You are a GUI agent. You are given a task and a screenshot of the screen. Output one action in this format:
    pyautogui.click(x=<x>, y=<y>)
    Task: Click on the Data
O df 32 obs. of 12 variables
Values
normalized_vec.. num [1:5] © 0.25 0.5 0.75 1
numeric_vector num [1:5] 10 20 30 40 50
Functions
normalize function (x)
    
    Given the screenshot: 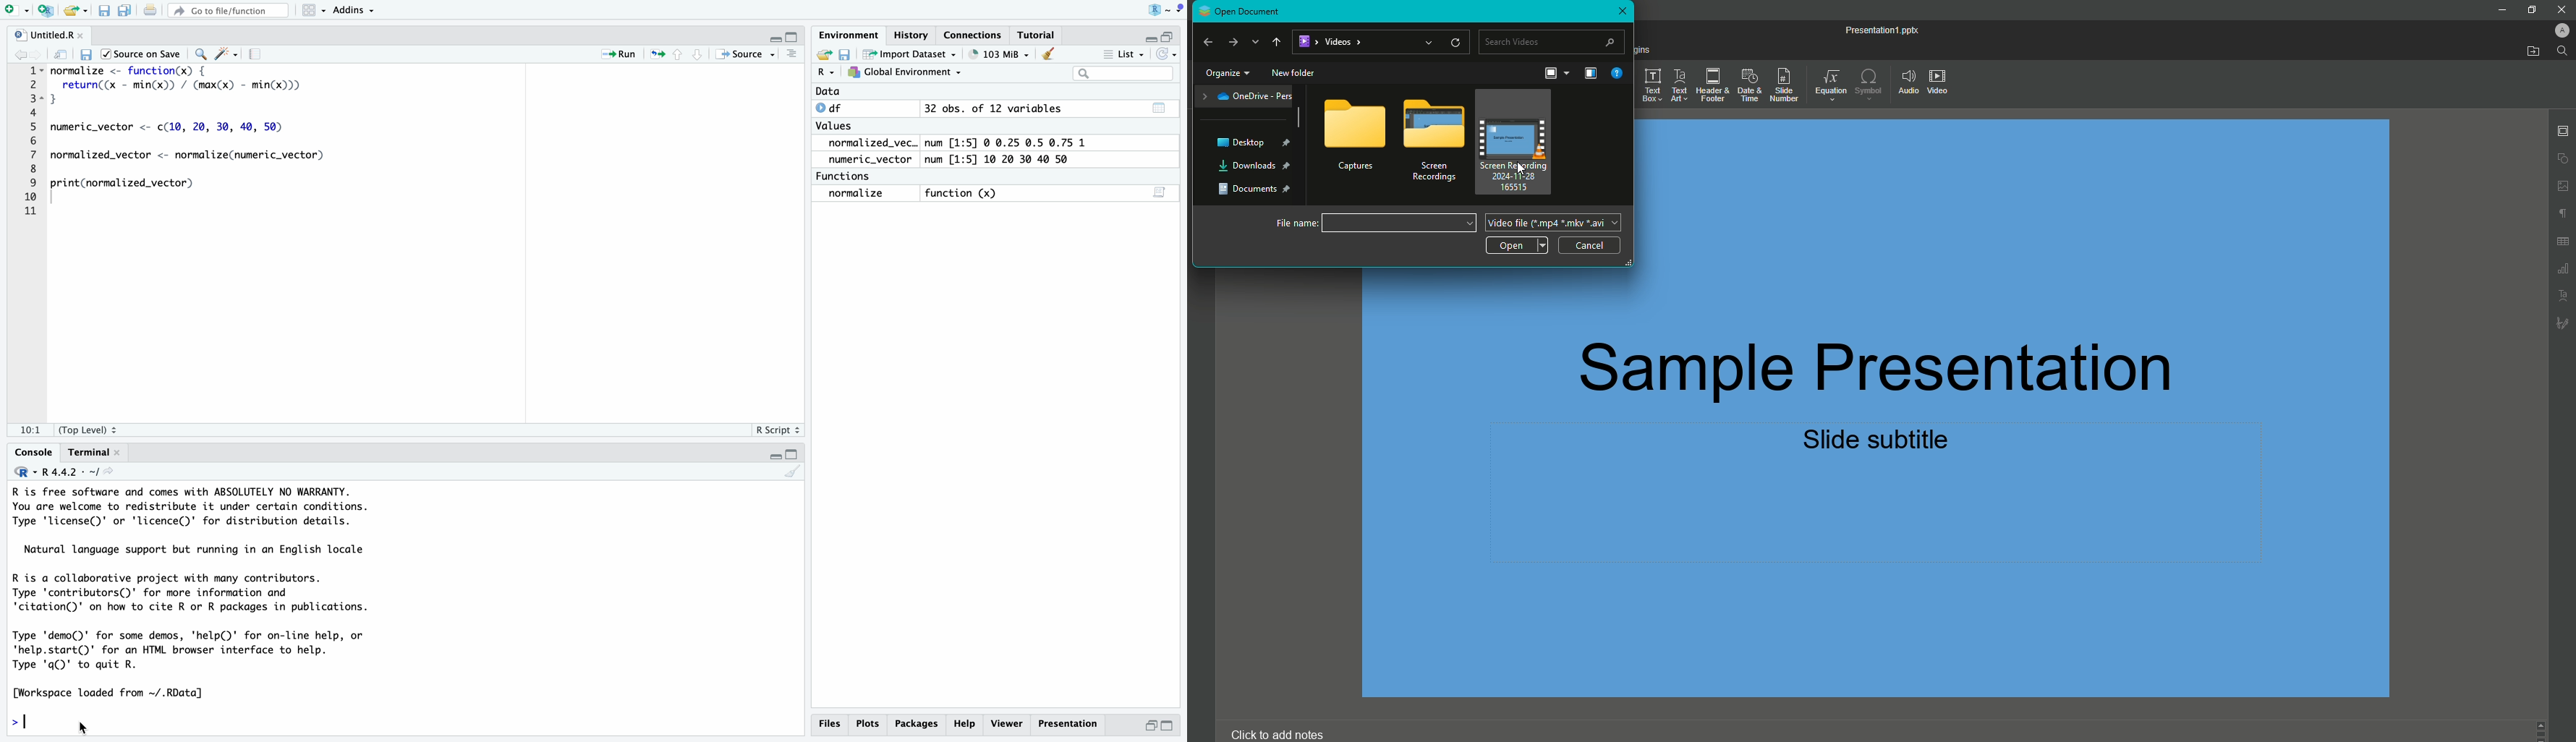 What is the action you would take?
    pyautogui.click(x=955, y=148)
    